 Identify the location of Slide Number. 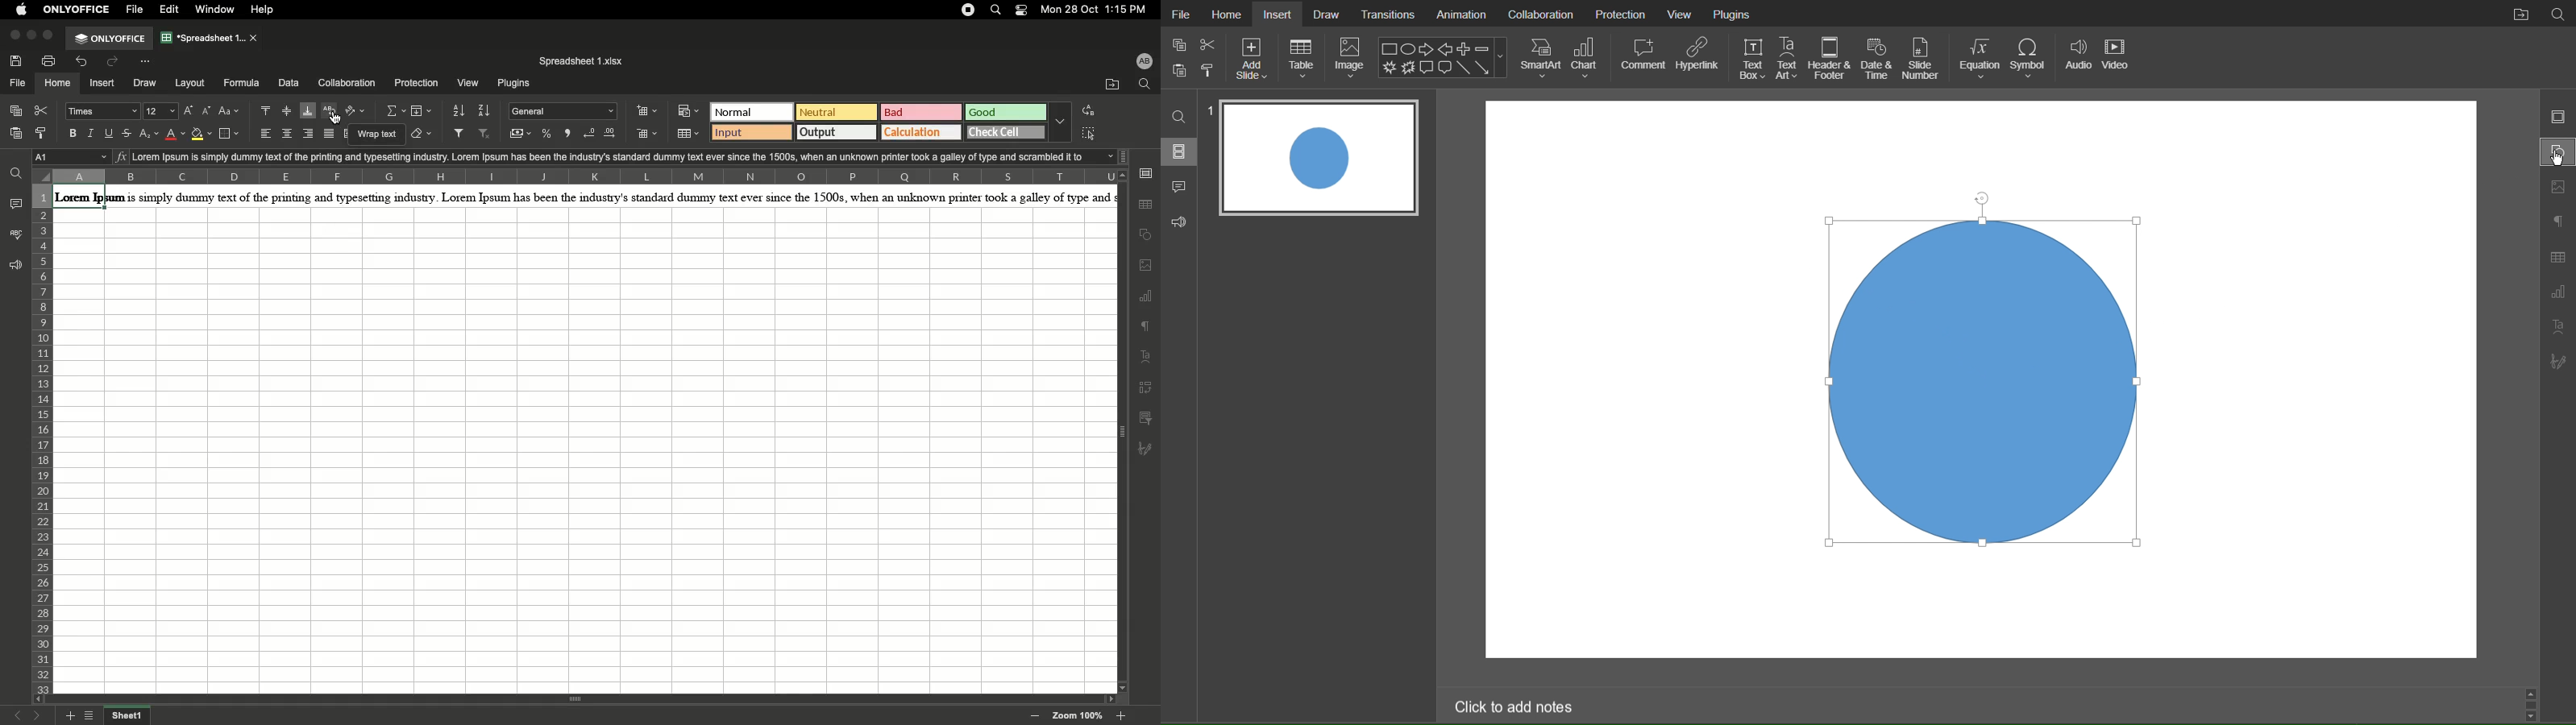
(1921, 58).